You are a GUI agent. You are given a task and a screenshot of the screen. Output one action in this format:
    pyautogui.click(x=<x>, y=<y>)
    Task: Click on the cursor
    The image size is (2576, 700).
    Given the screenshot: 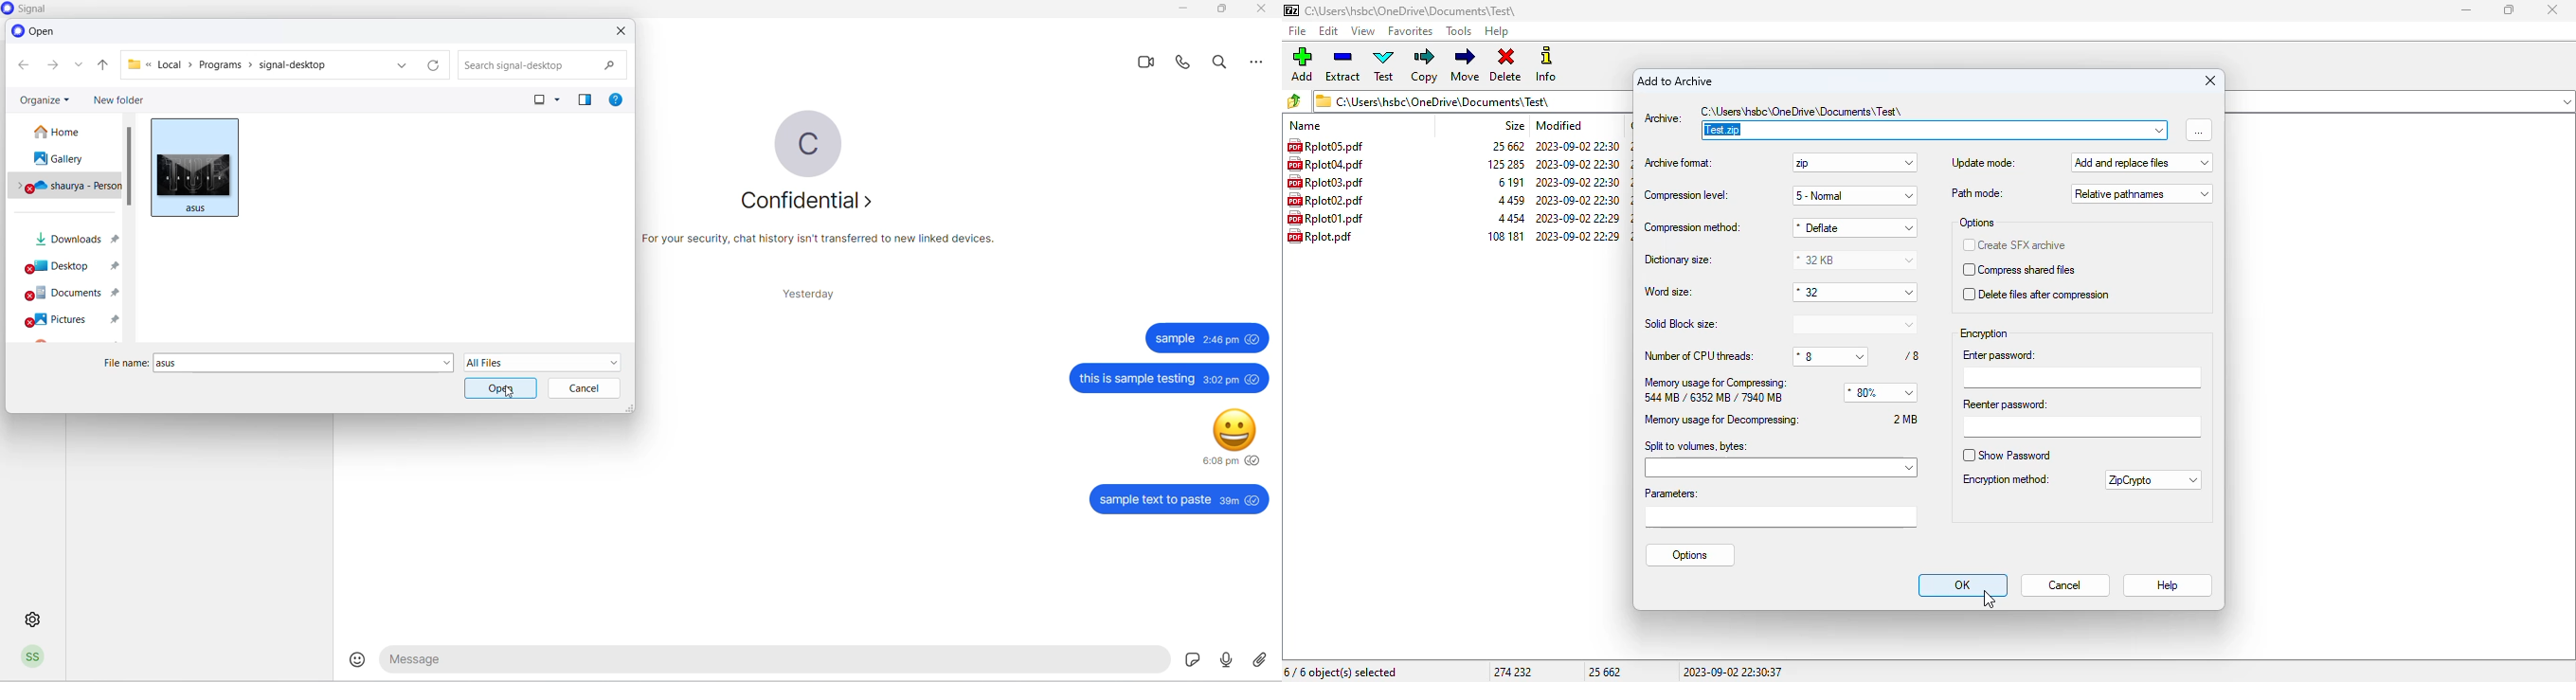 What is the action you would take?
    pyautogui.click(x=511, y=394)
    